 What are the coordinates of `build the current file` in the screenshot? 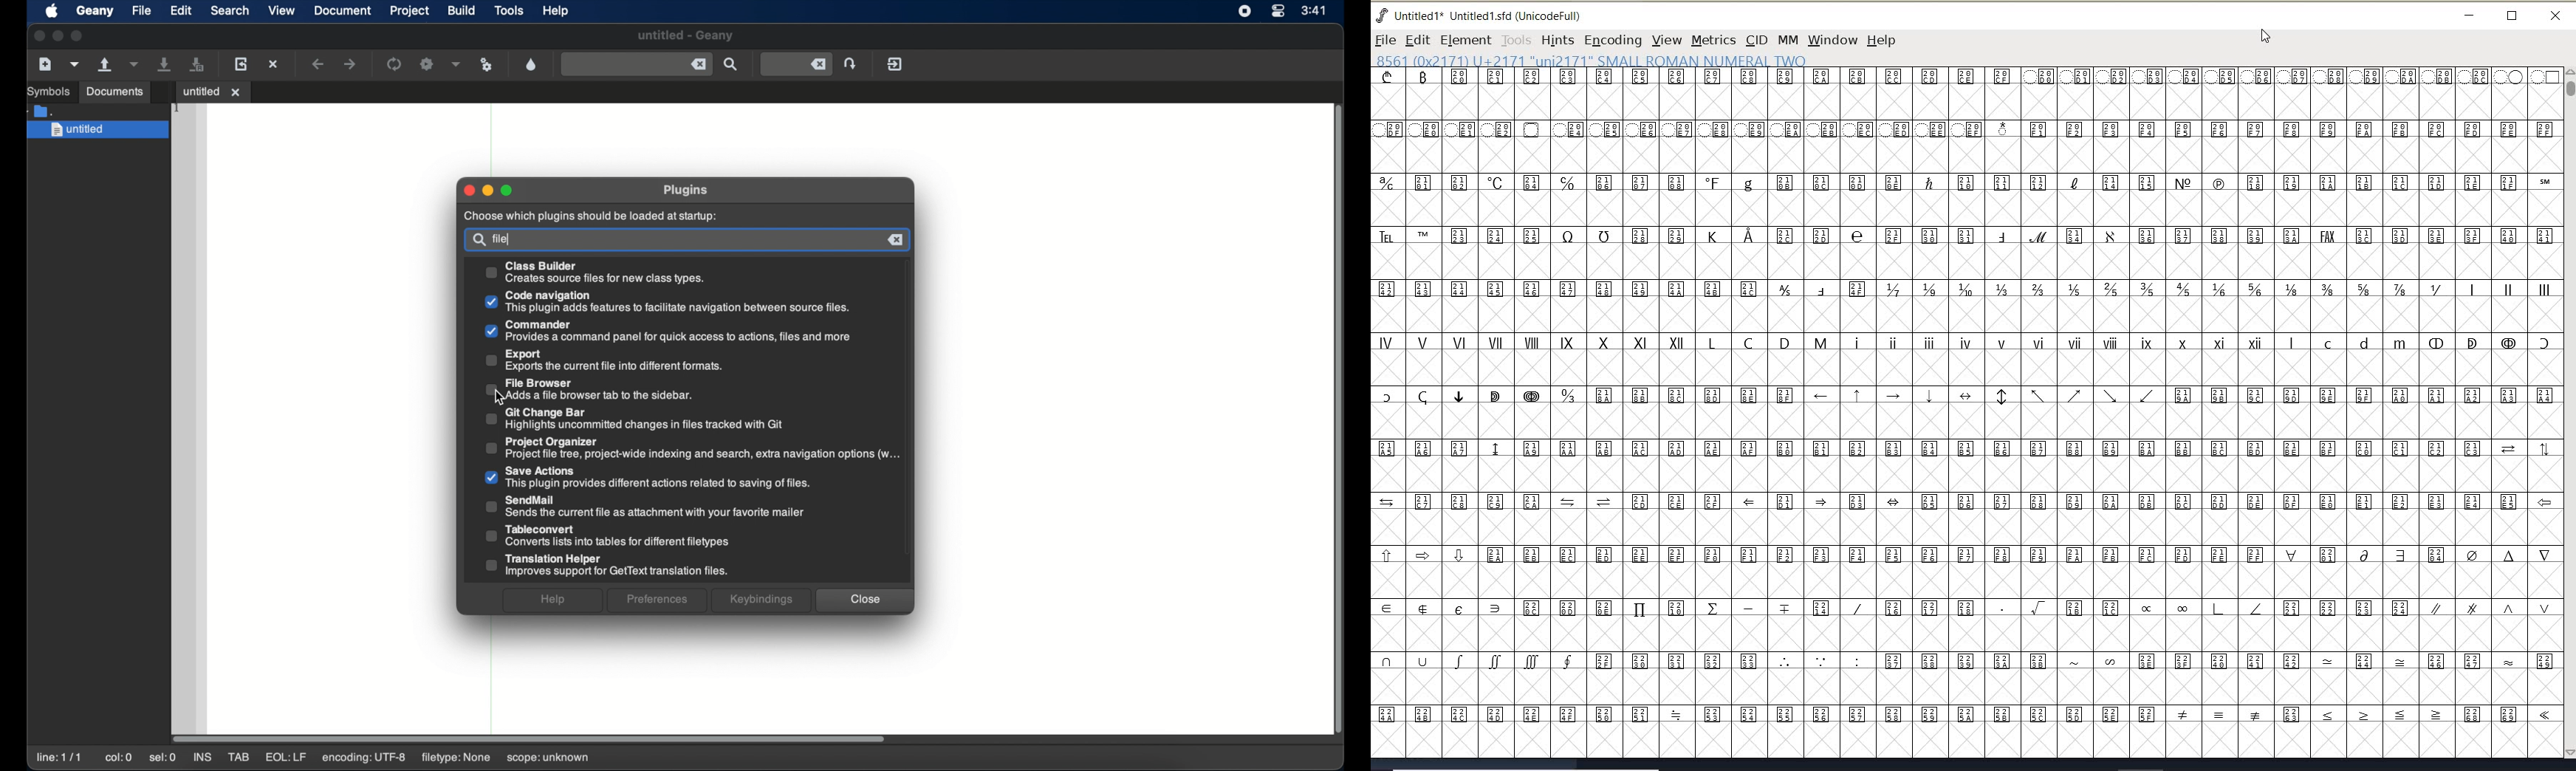 It's located at (427, 65).